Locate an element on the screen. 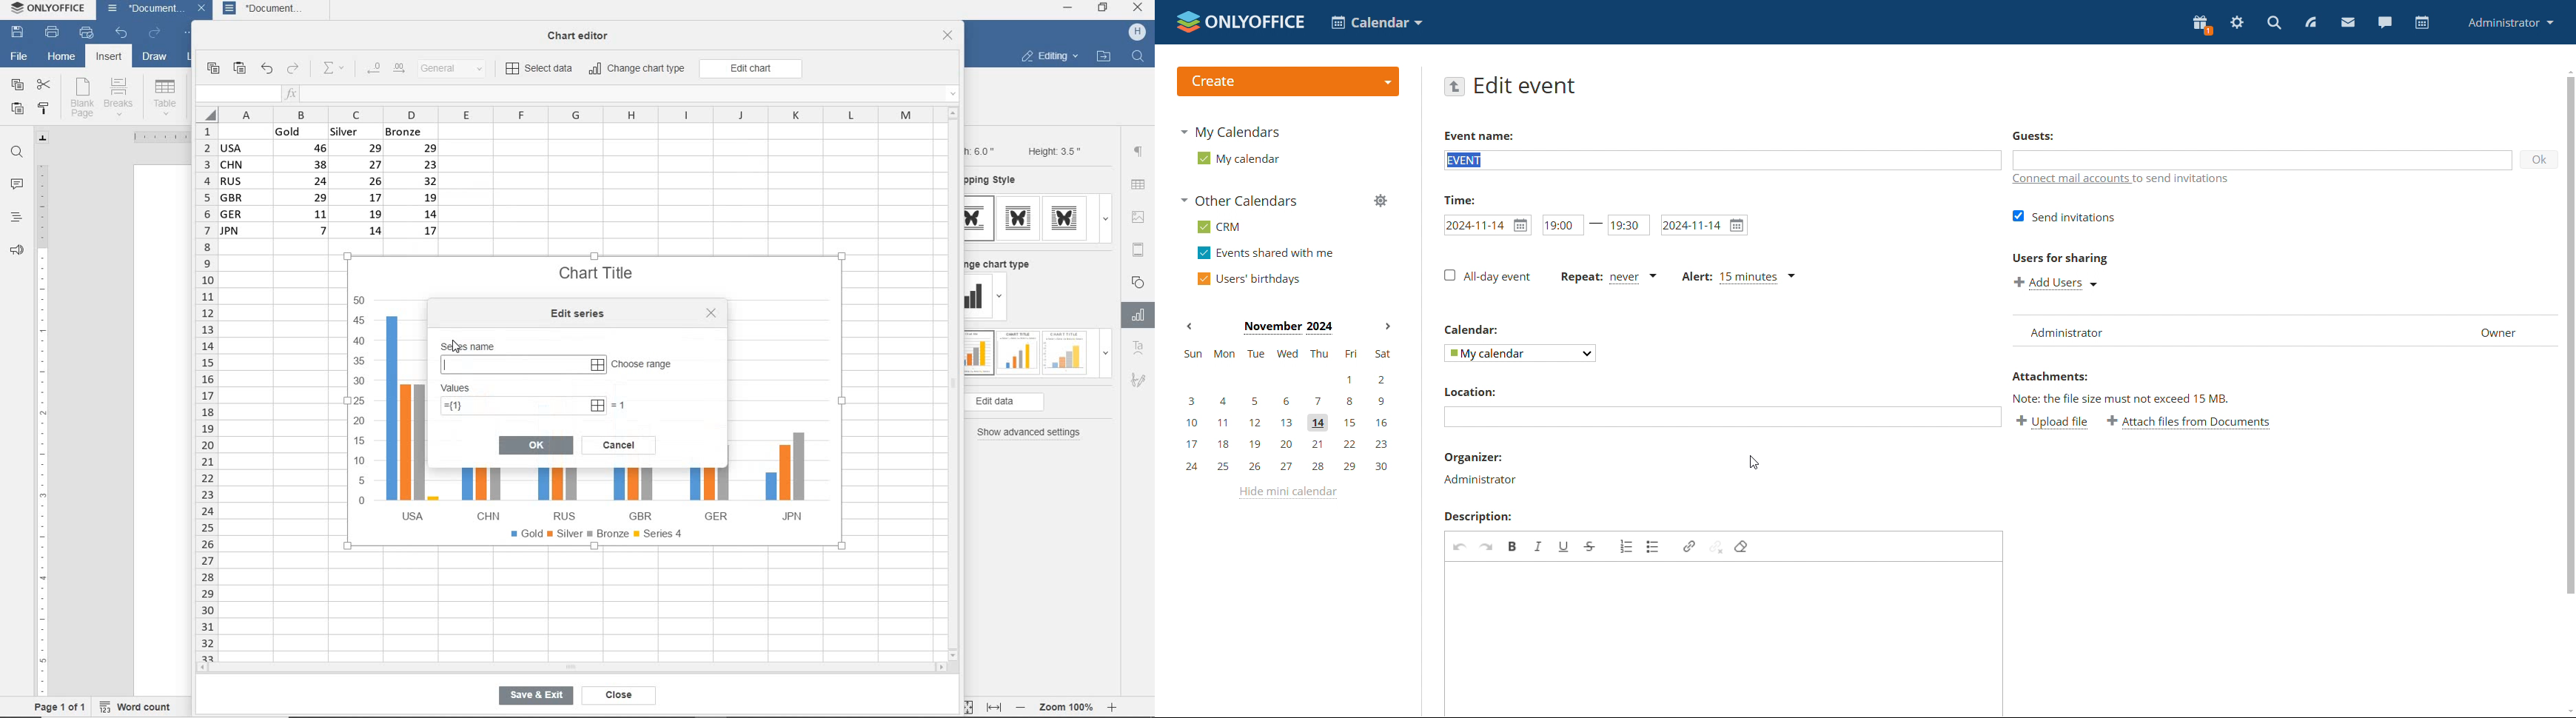 The image size is (2576, 728). series name is located at coordinates (472, 345).